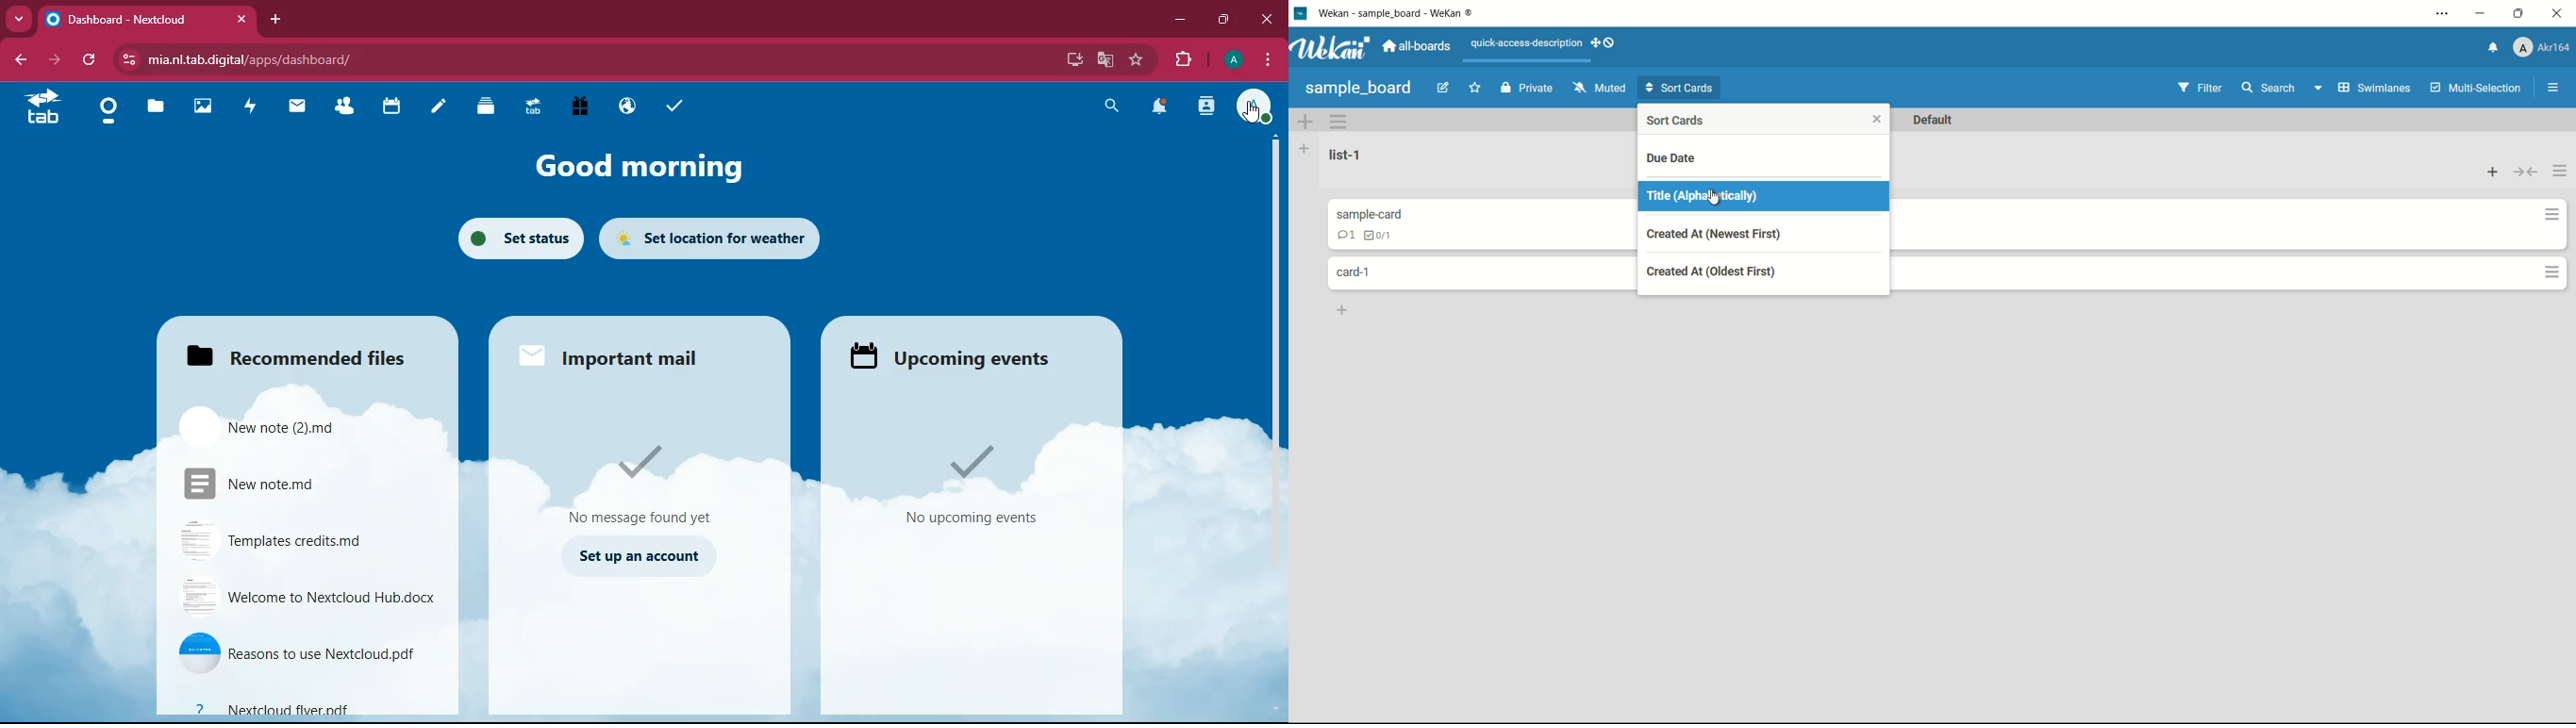 The image size is (2576, 728). What do you see at coordinates (714, 238) in the screenshot?
I see `set location` at bounding box center [714, 238].